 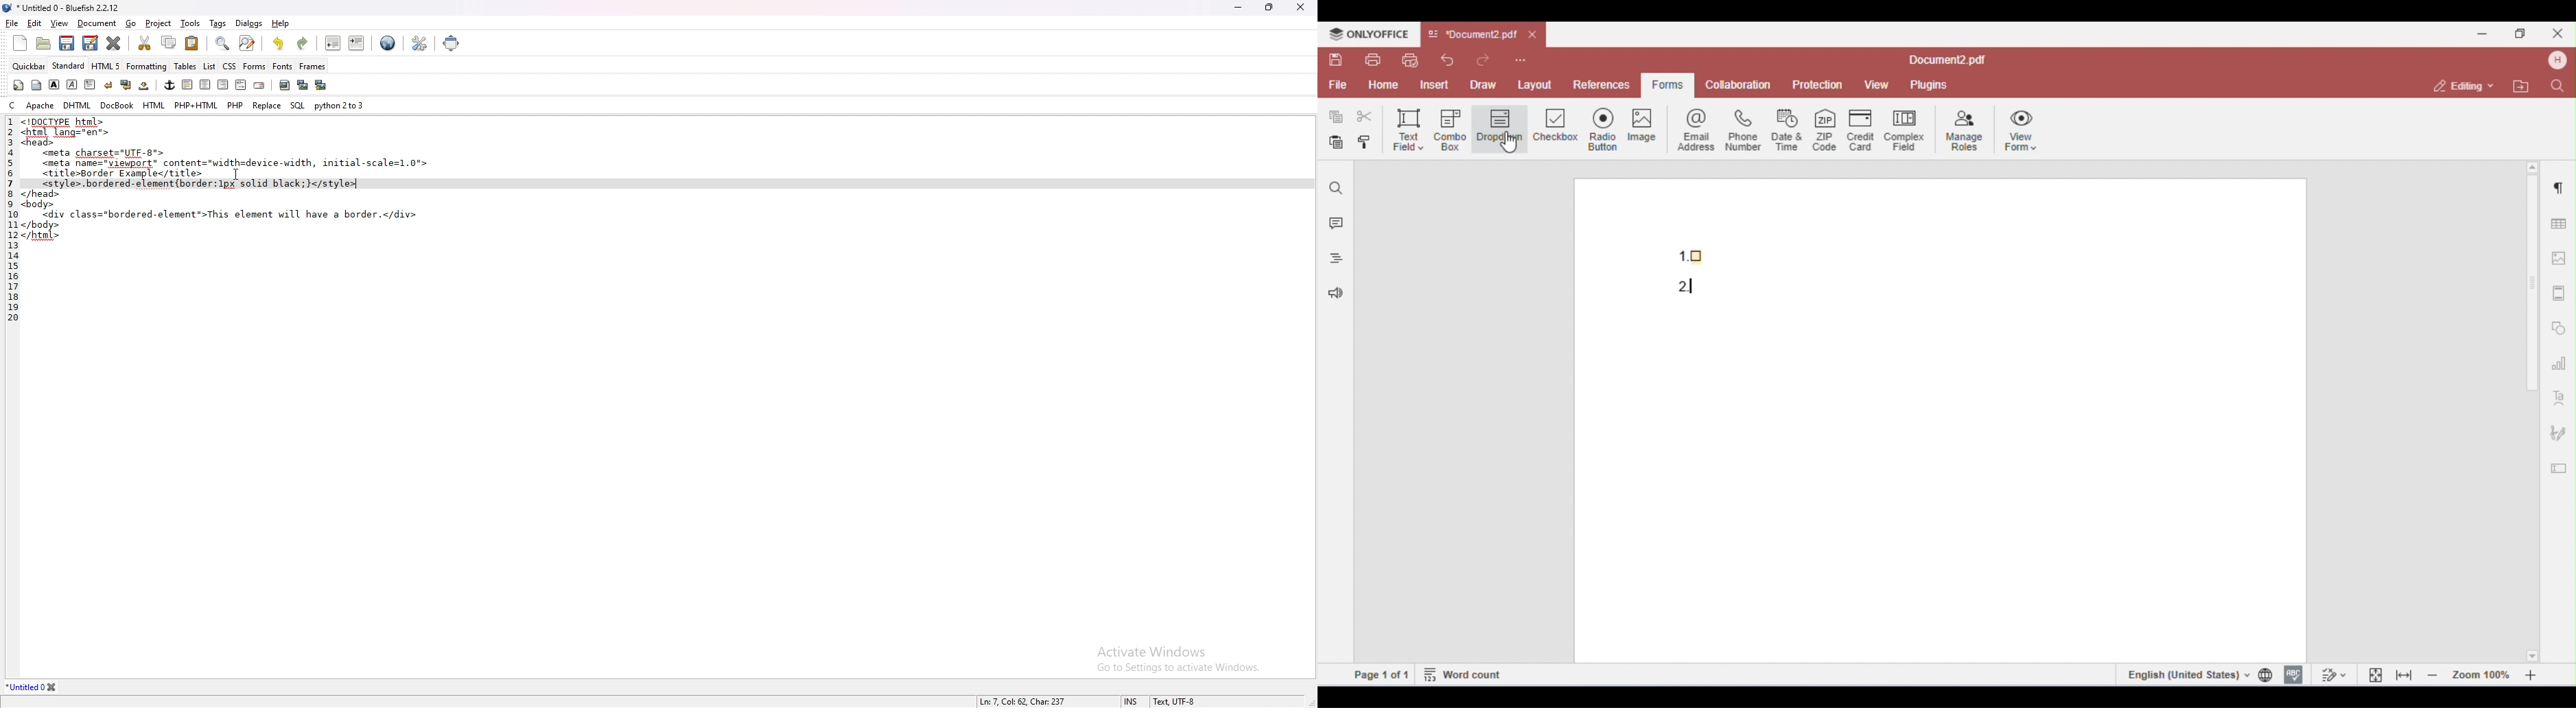 What do you see at coordinates (1269, 7) in the screenshot?
I see `resize` at bounding box center [1269, 7].